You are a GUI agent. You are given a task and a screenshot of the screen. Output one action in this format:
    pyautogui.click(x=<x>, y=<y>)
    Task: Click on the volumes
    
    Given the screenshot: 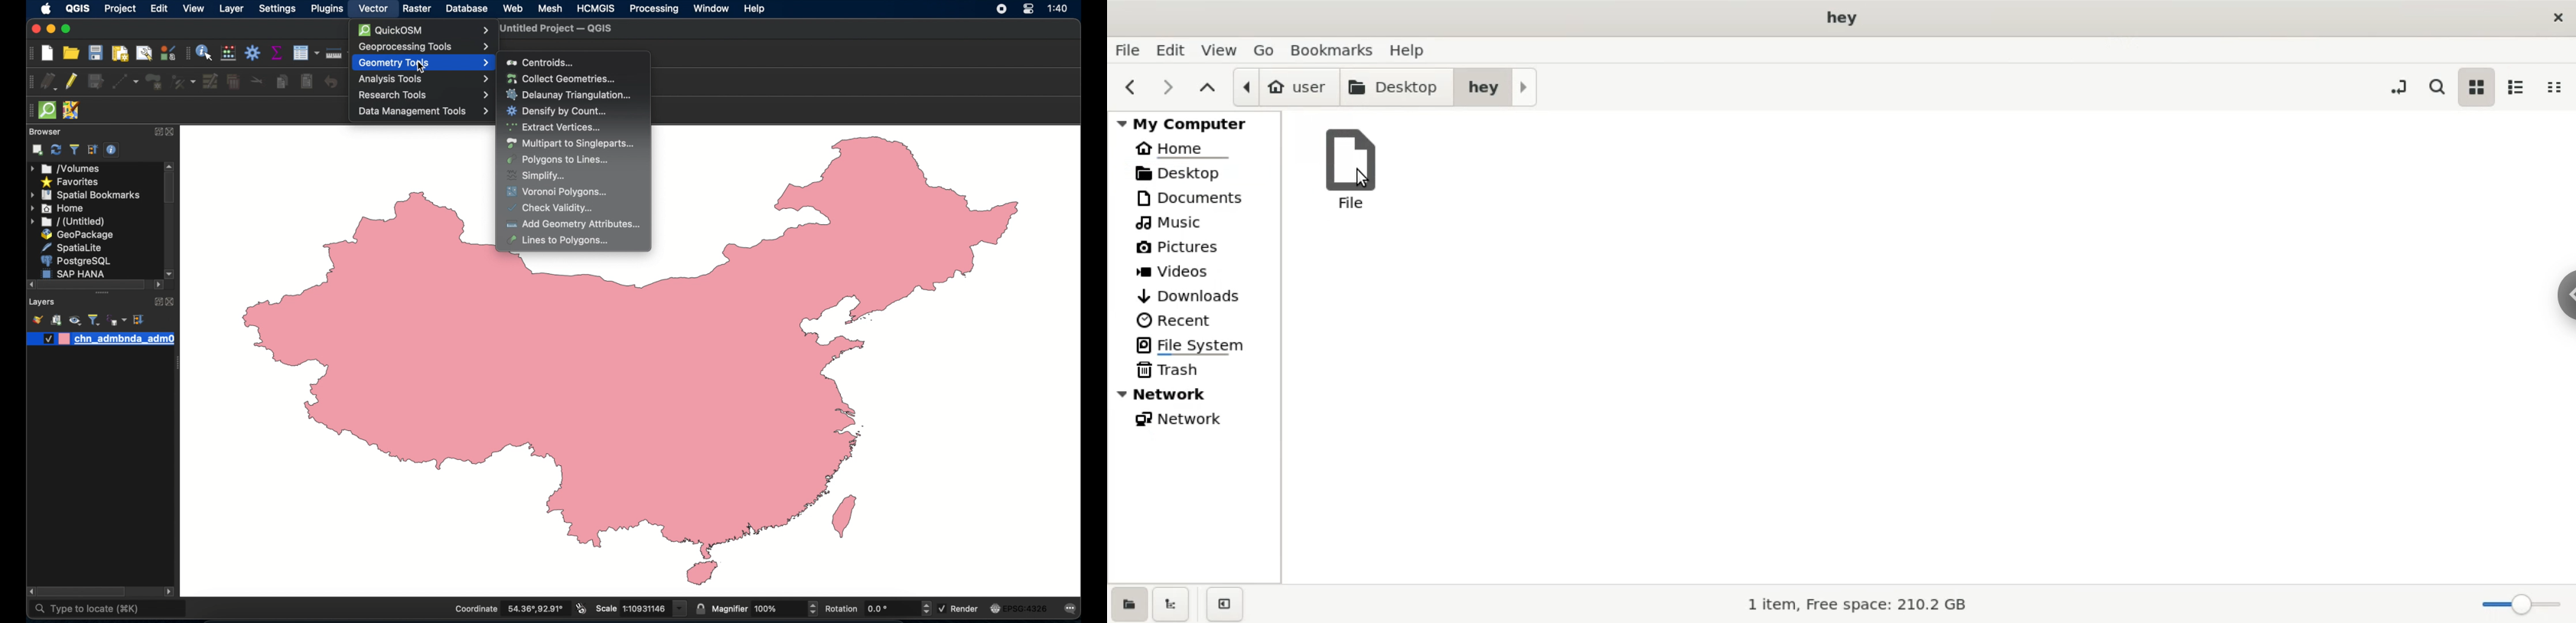 What is the action you would take?
    pyautogui.click(x=66, y=168)
    